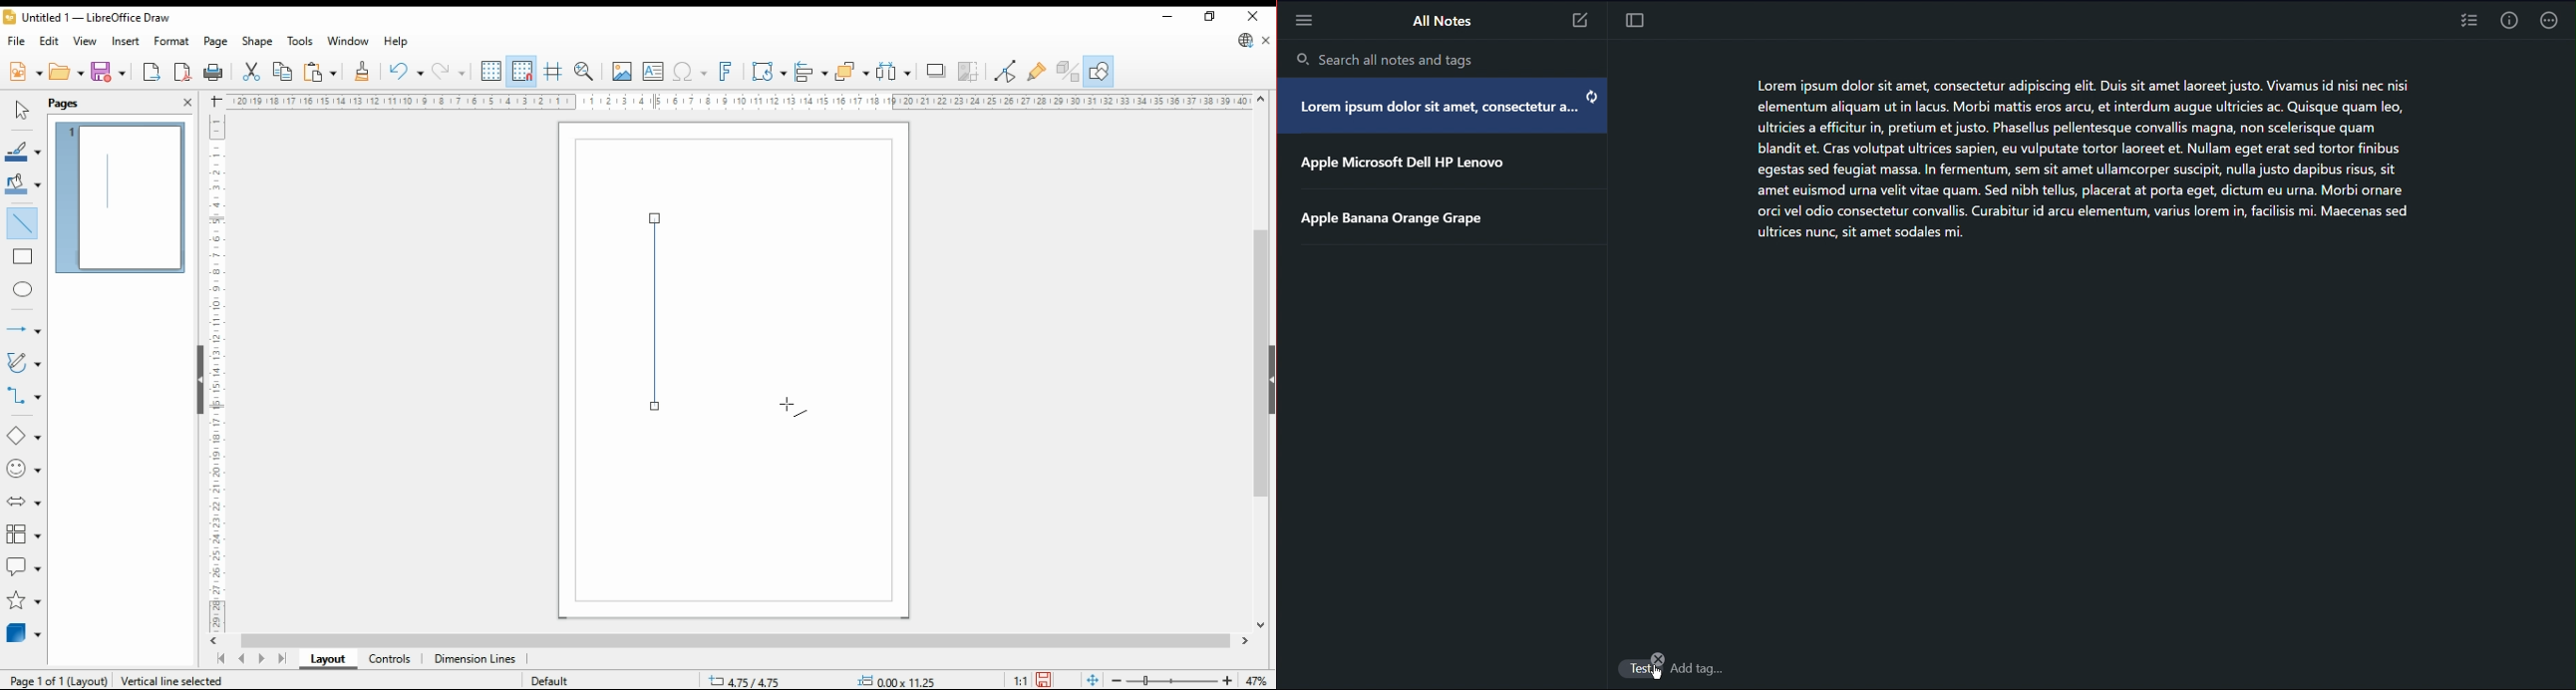 The height and width of the screenshot is (700, 2576). What do you see at coordinates (811, 71) in the screenshot?
I see `align objects` at bounding box center [811, 71].